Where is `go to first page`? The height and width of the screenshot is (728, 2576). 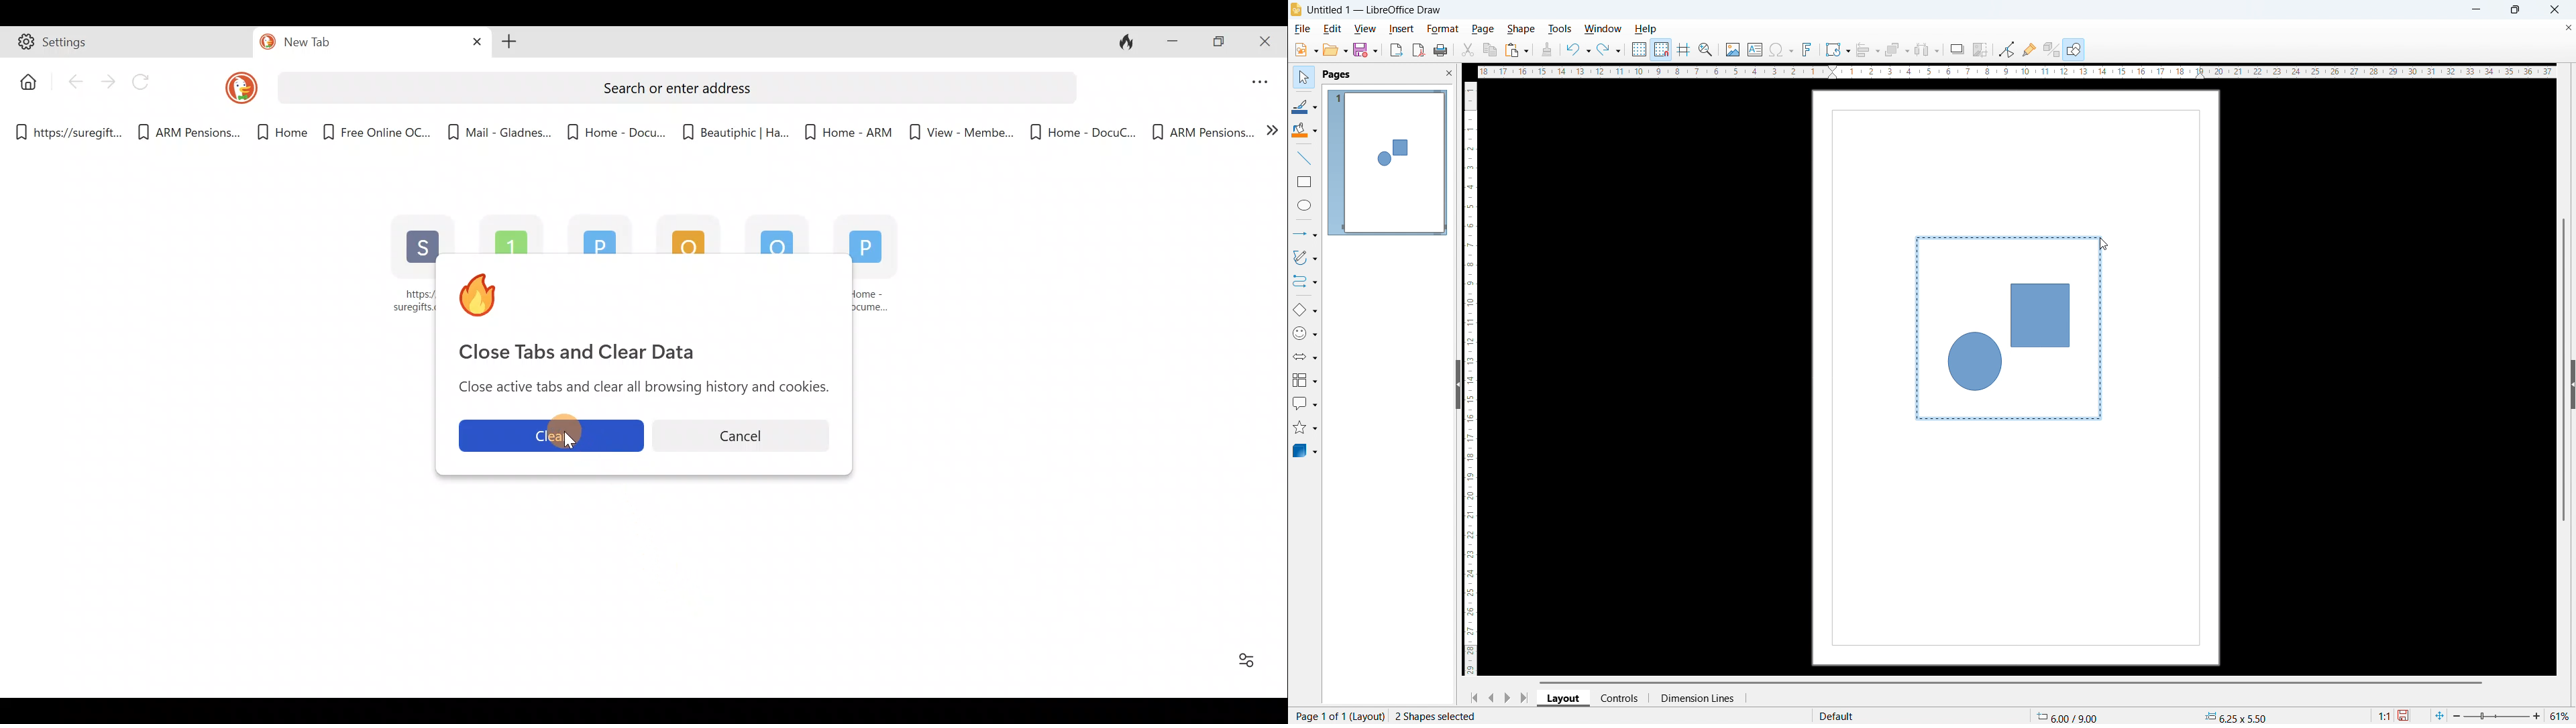 go to first page is located at coordinates (1474, 697).